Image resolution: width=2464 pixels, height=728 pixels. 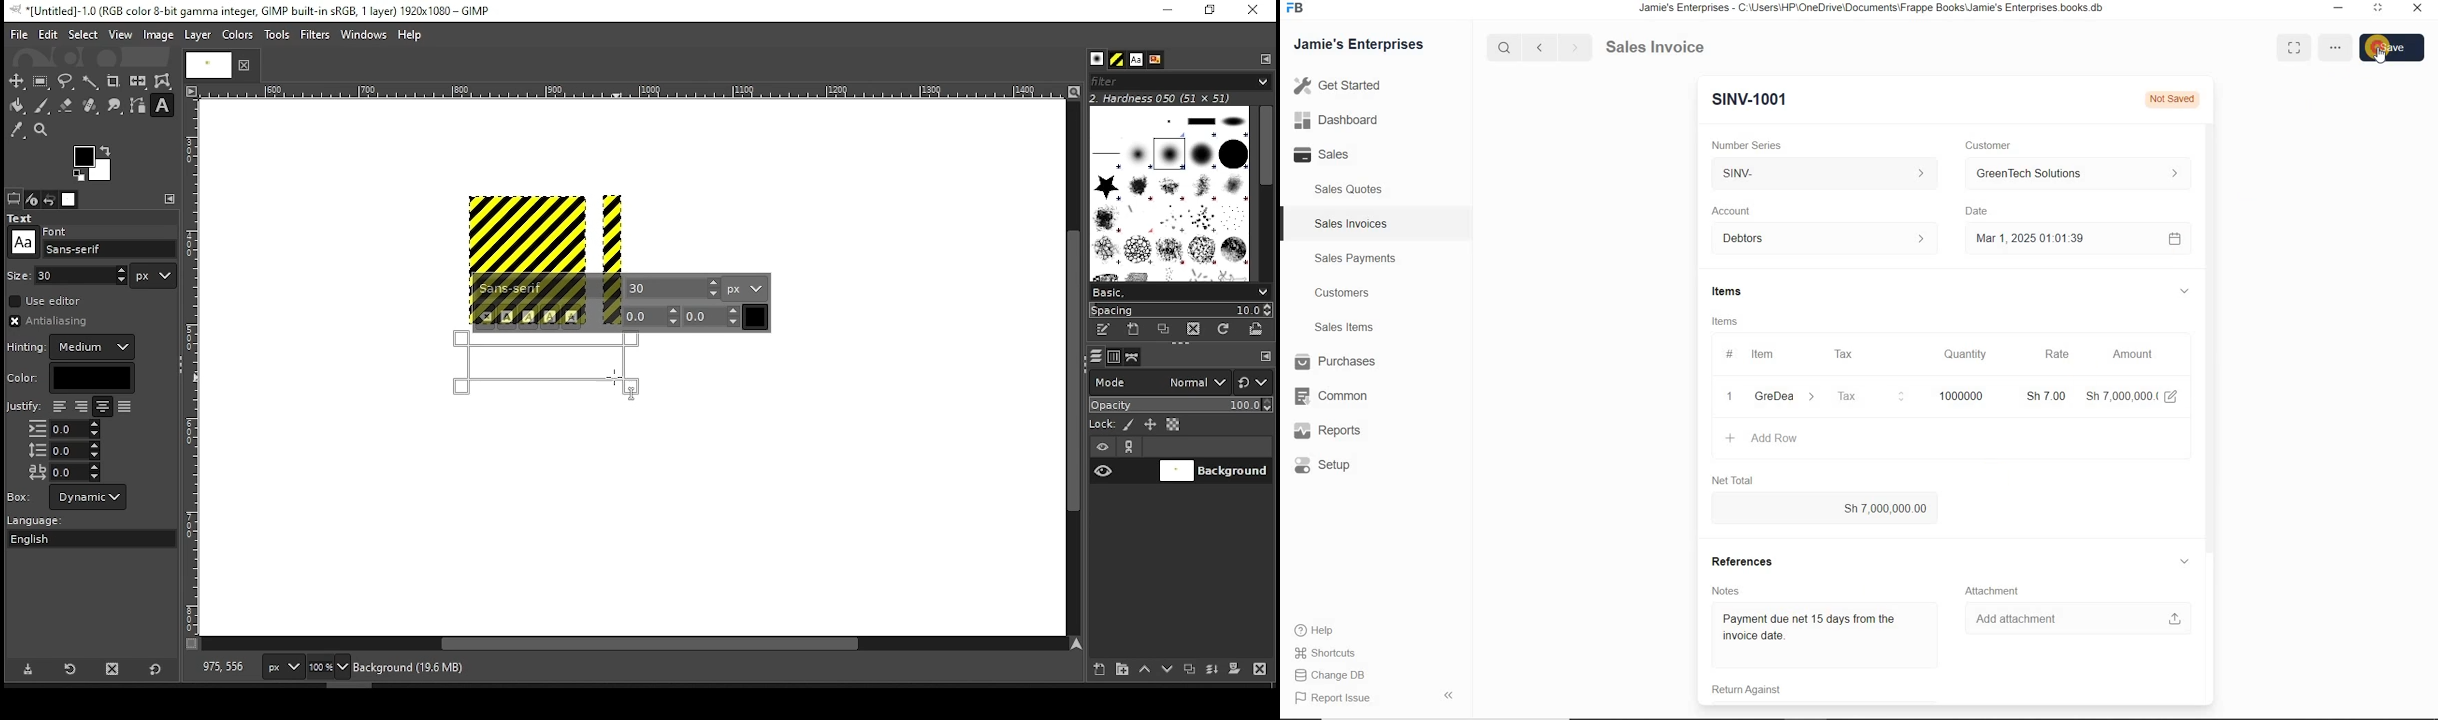 I want to click on Tax, so click(x=1846, y=353).